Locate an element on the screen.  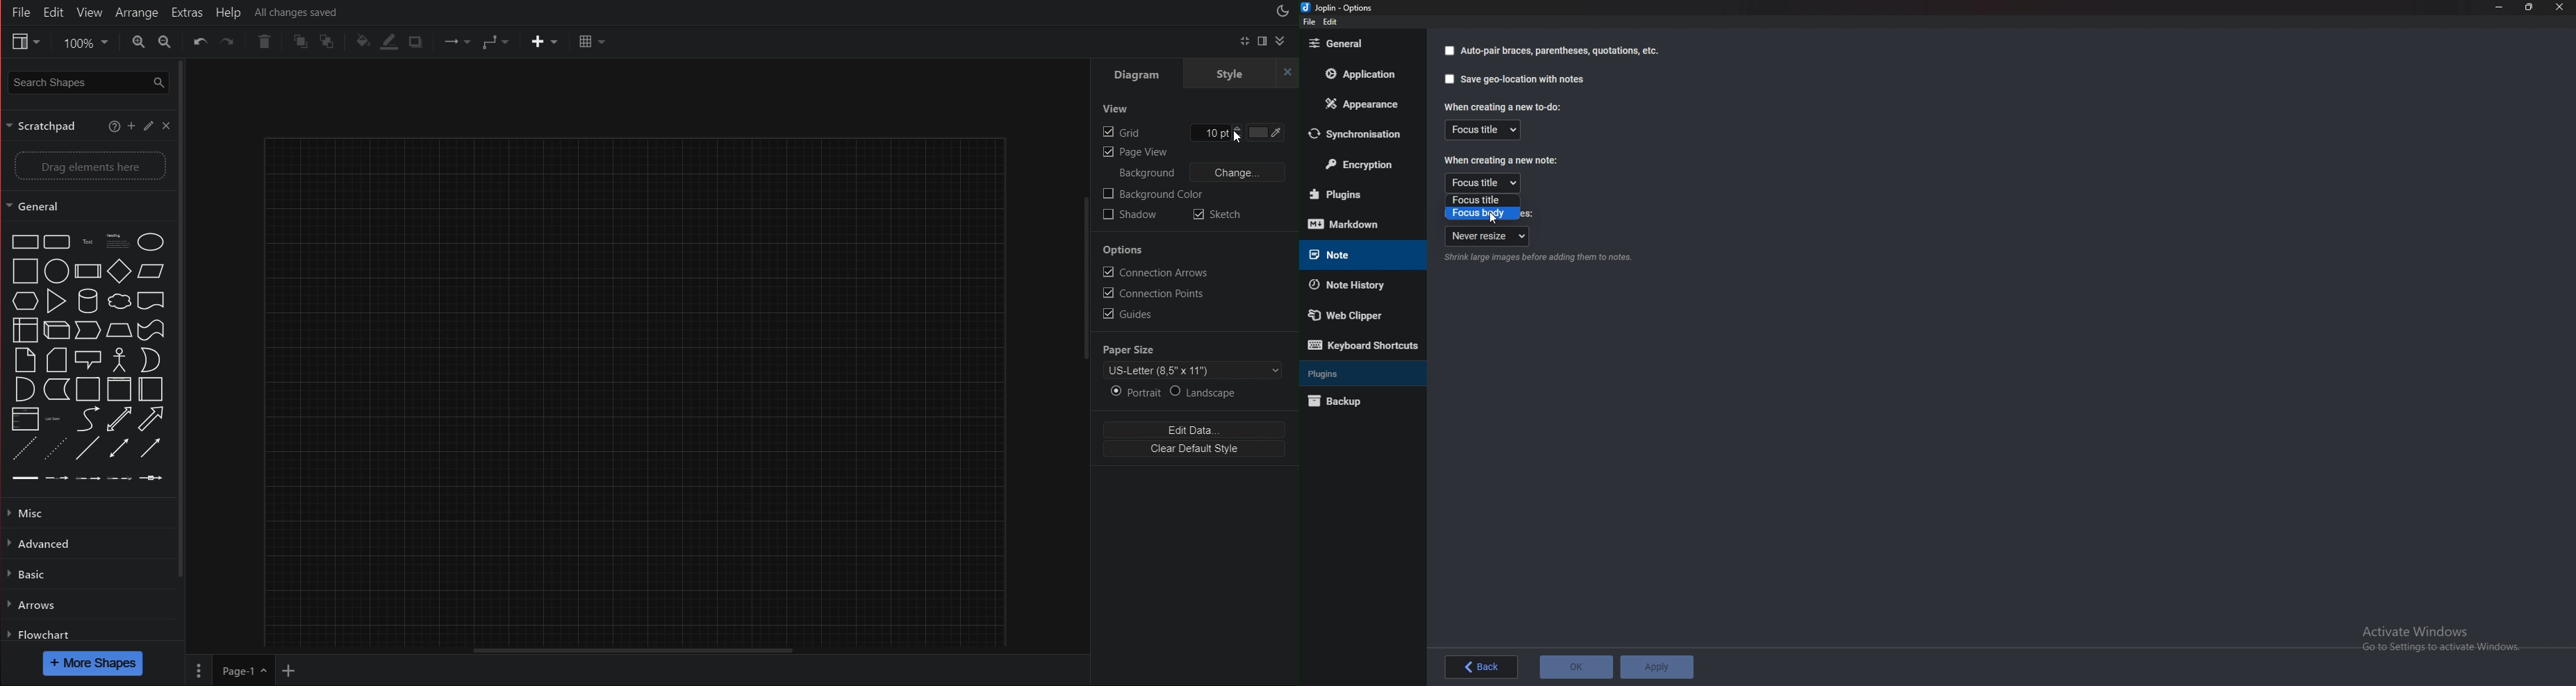
curve moon is located at coordinates (150, 355).